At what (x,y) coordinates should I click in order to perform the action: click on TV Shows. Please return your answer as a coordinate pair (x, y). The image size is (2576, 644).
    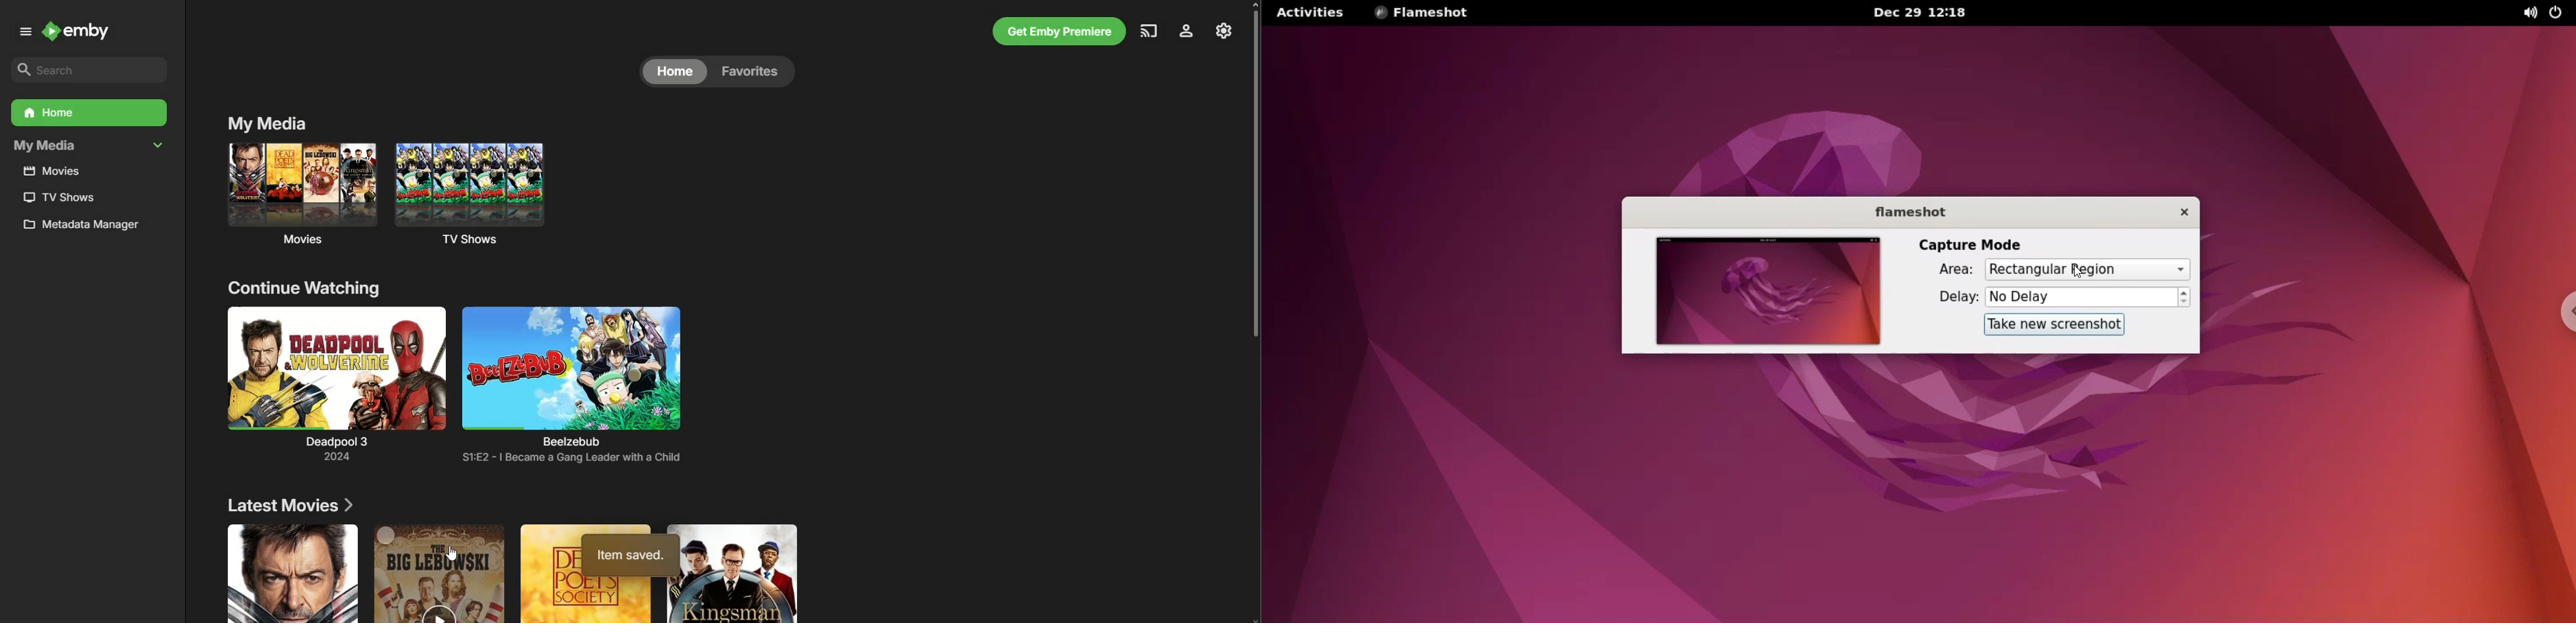
    Looking at the image, I should click on (489, 196).